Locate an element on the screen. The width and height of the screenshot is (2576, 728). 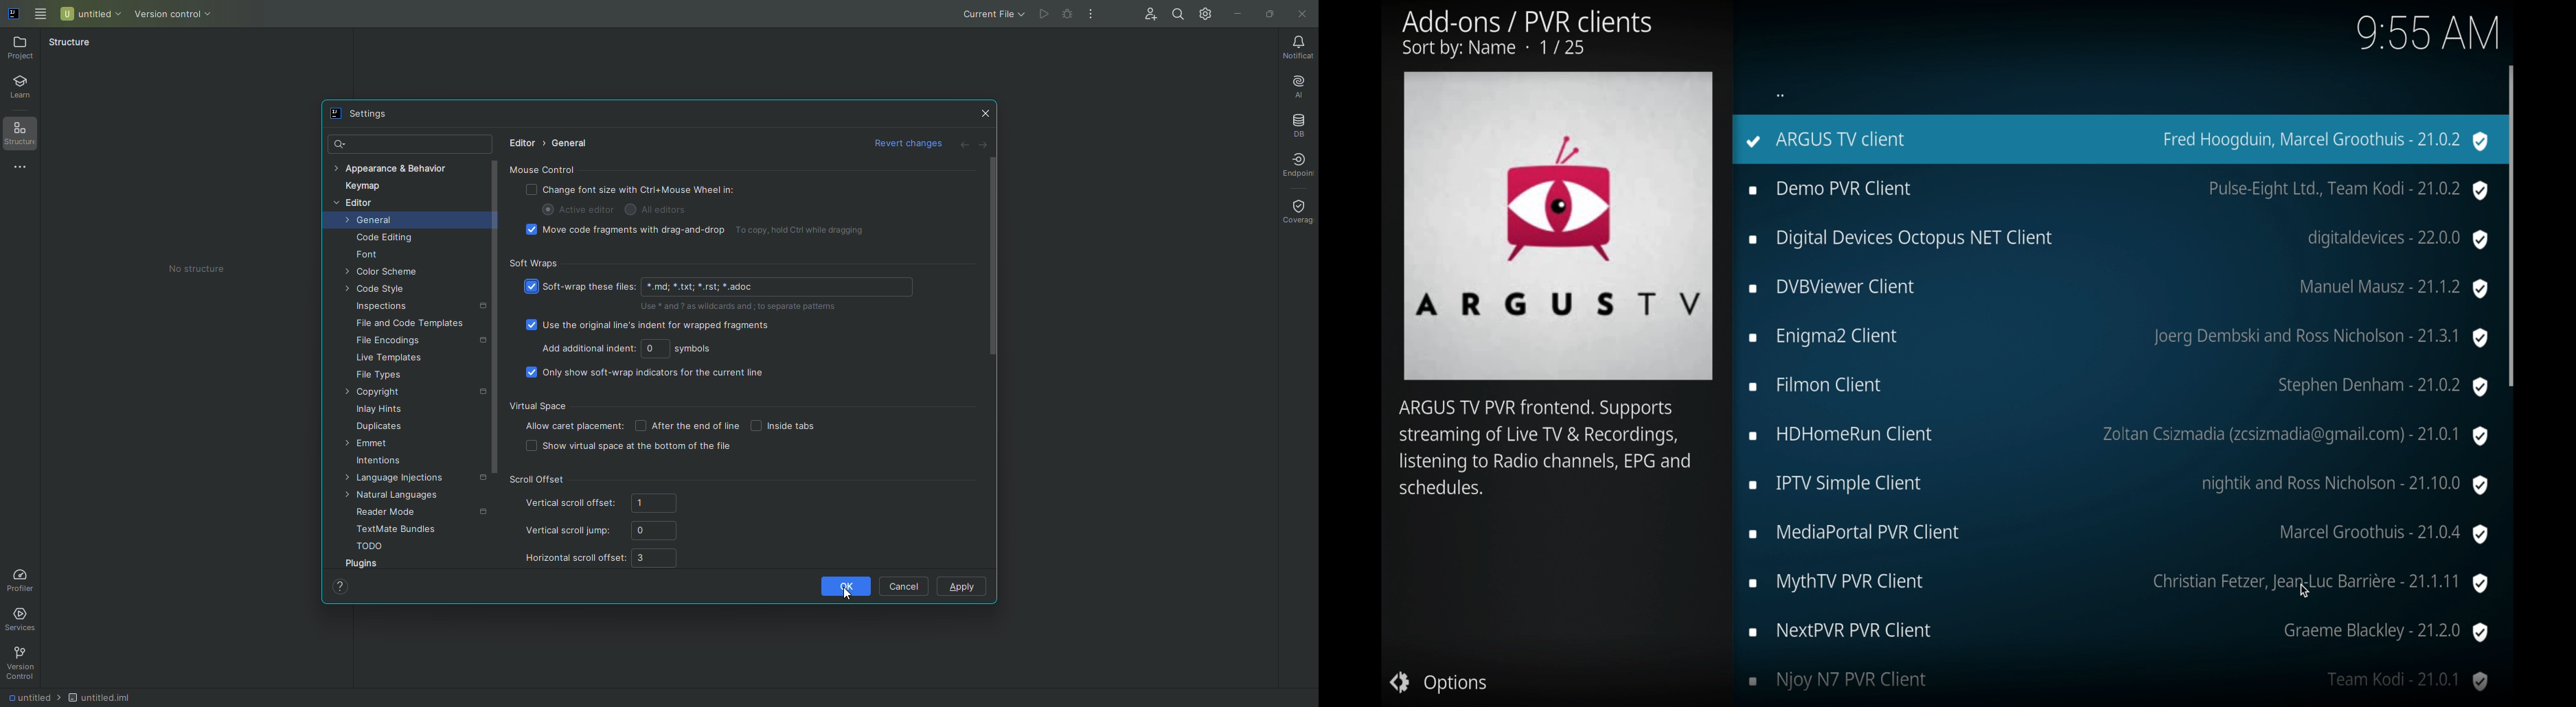
File Types is located at coordinates (380, 375).